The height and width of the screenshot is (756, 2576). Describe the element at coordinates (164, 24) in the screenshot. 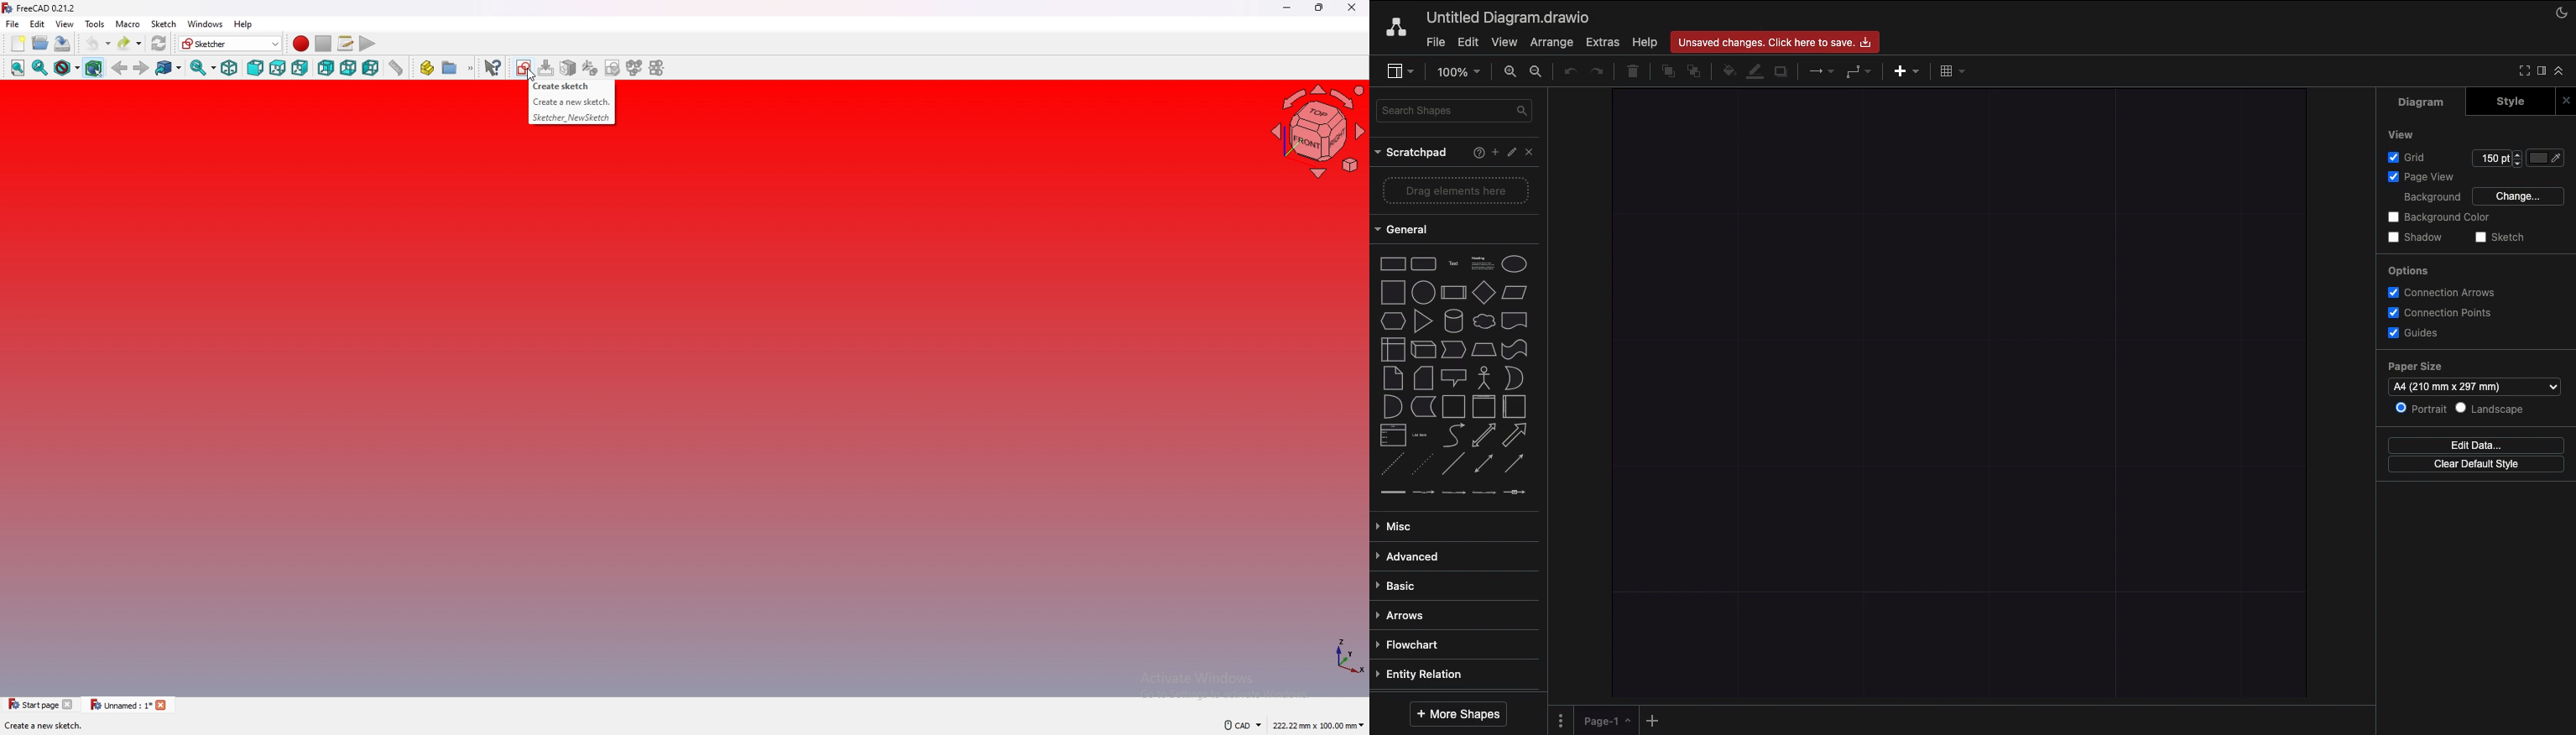

I see `sketch` at that location.